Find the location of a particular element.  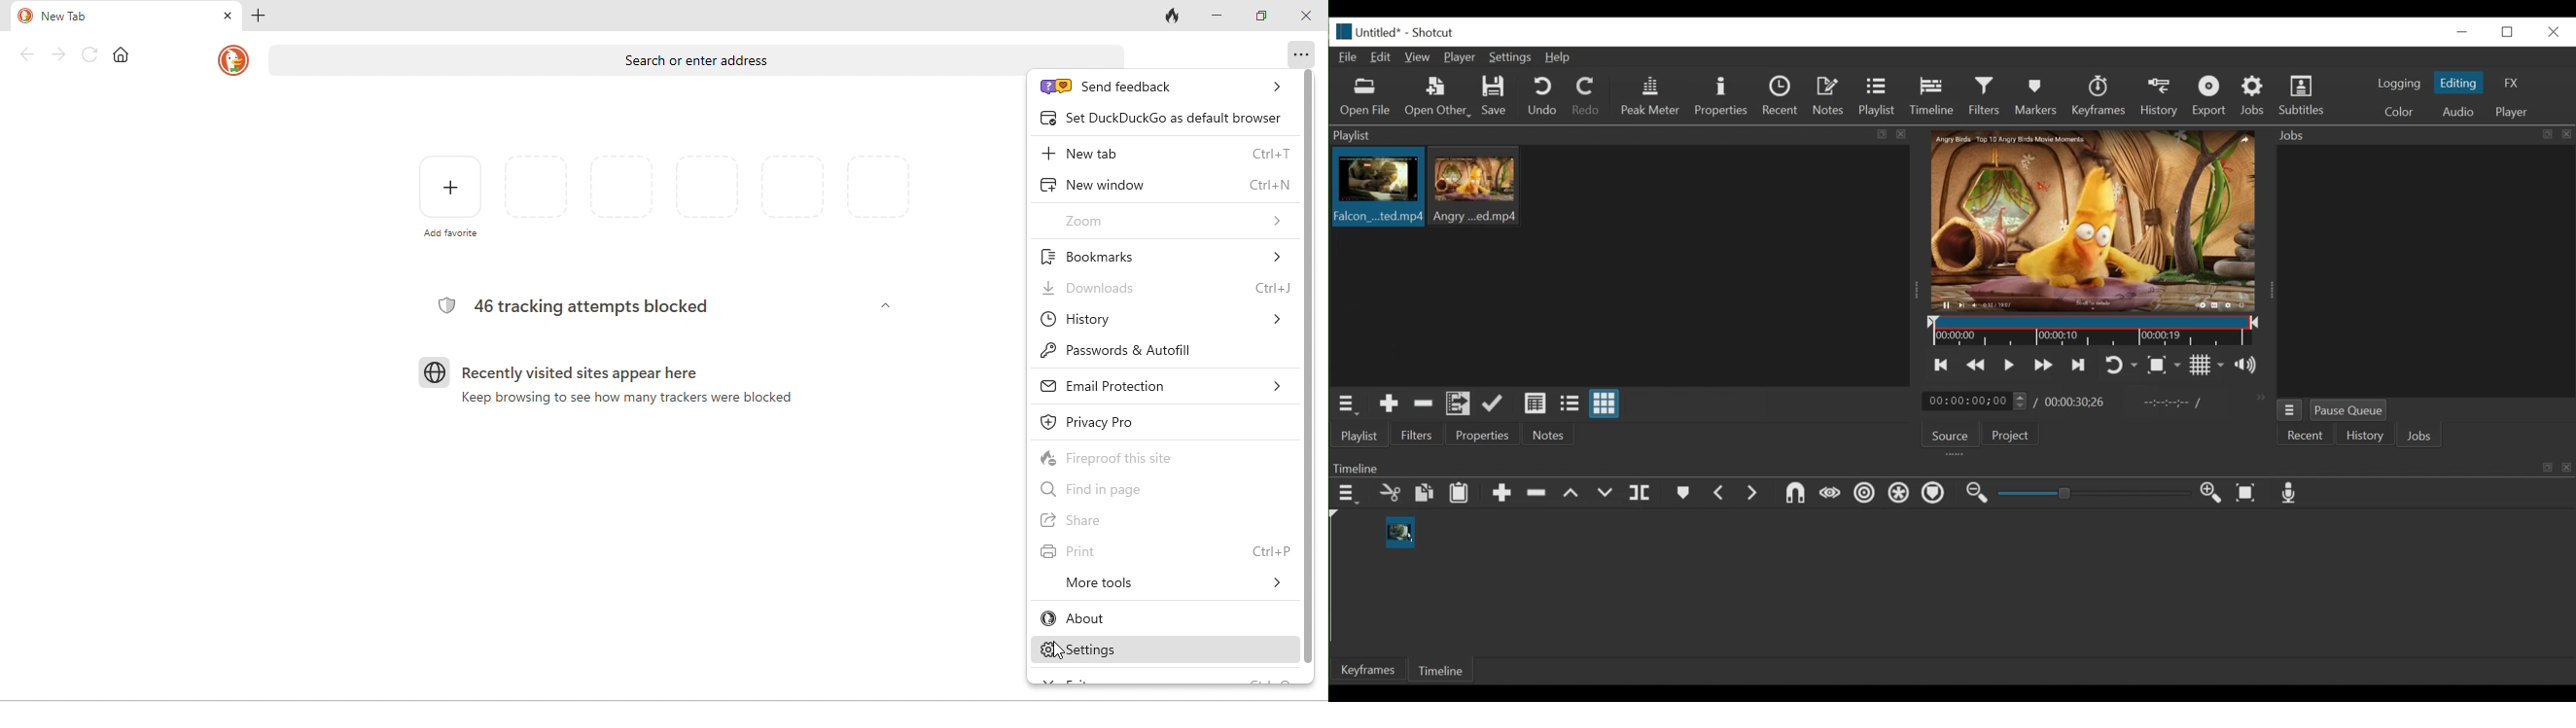

slider is located at coordinates (2090, 494).